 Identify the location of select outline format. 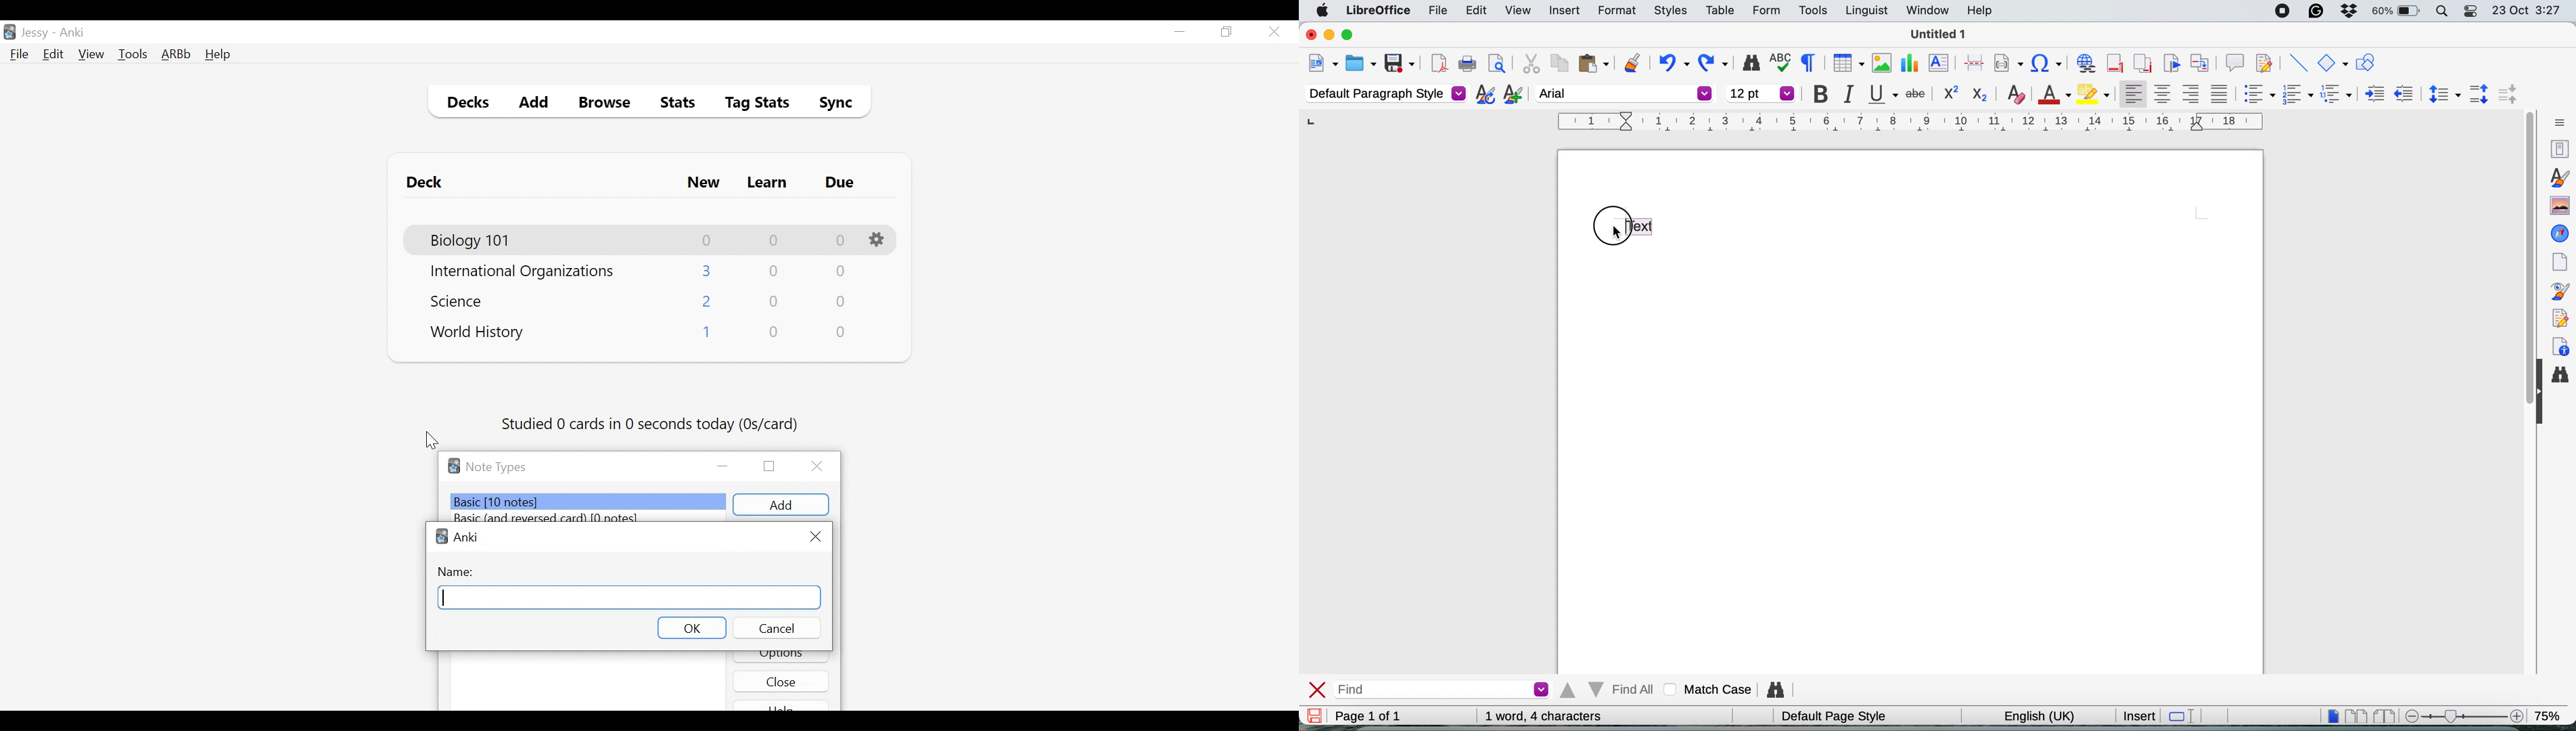
(2337, 95).